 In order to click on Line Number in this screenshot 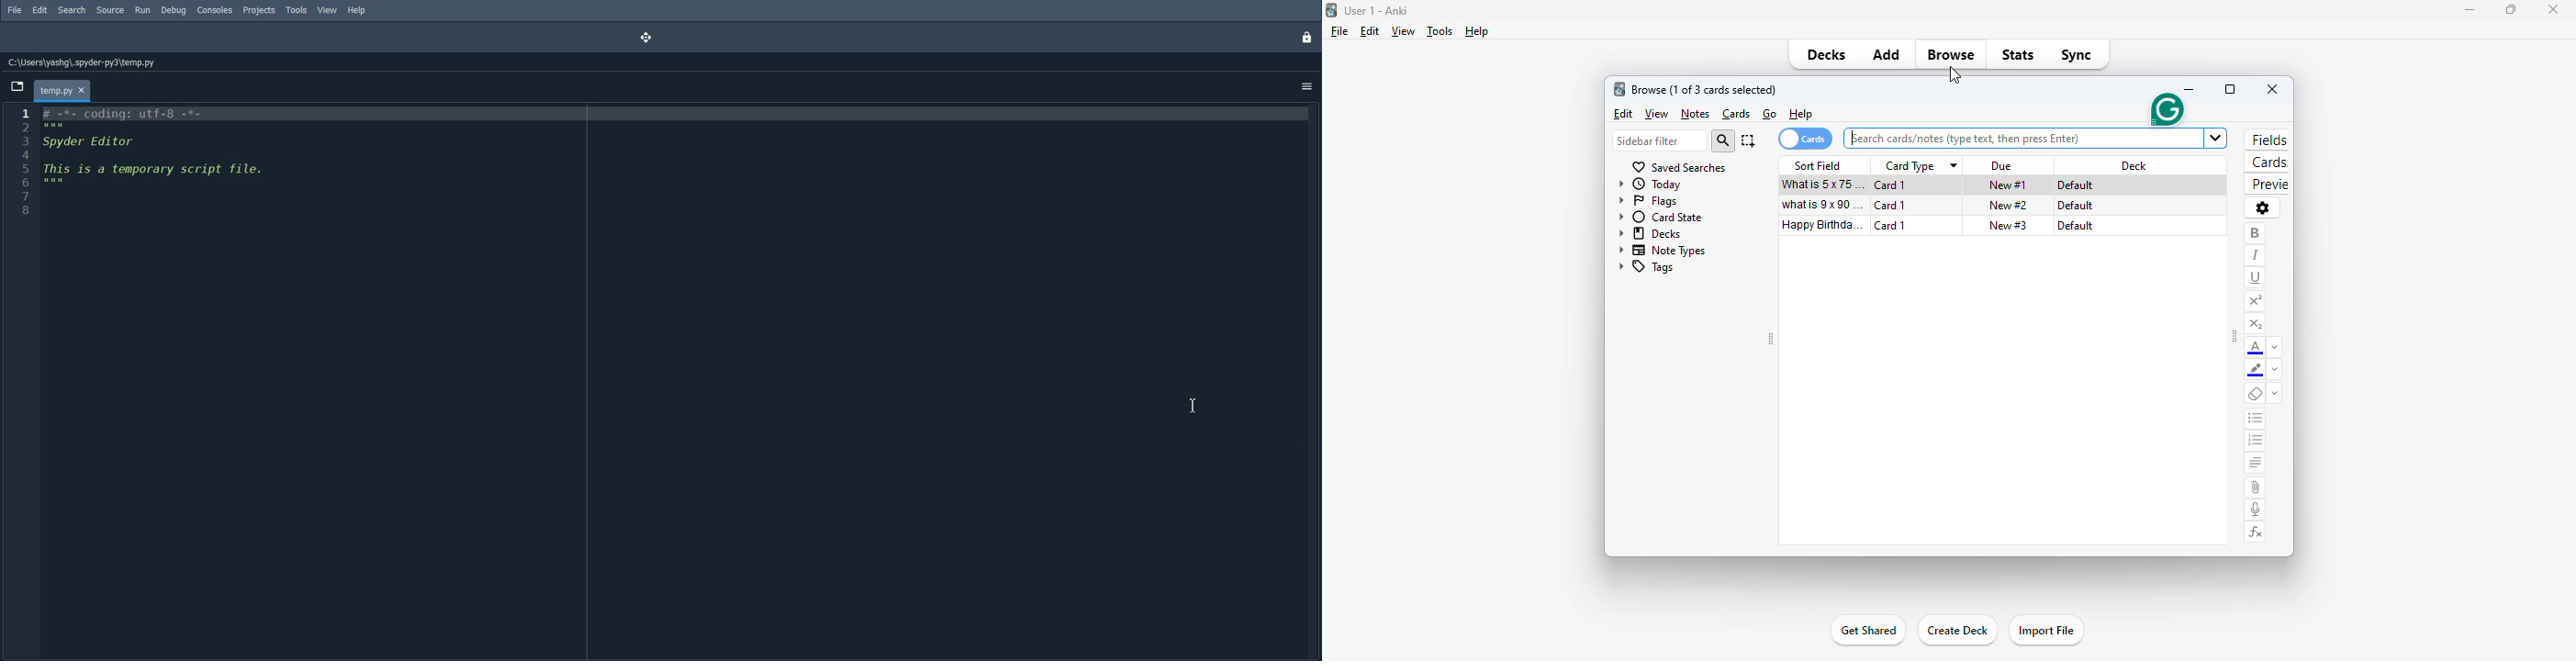, I will do `click(21, 161)`.